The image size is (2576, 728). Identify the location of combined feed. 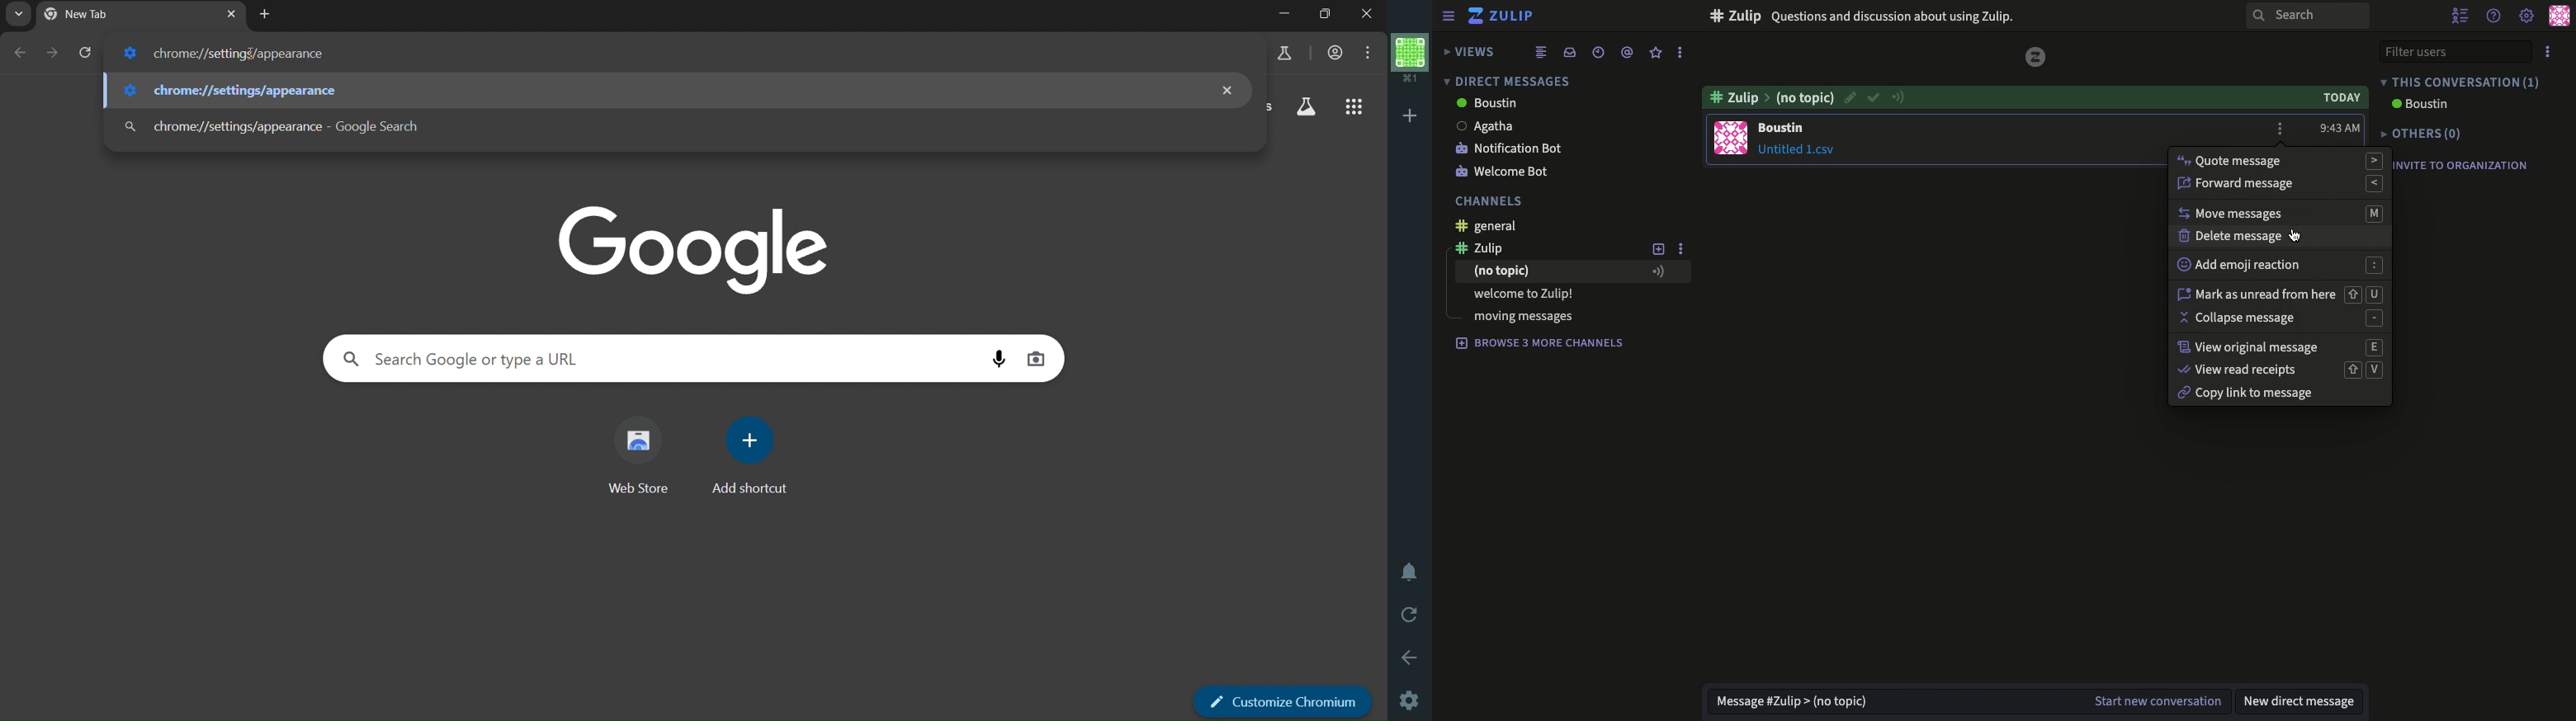
(1541, 53).